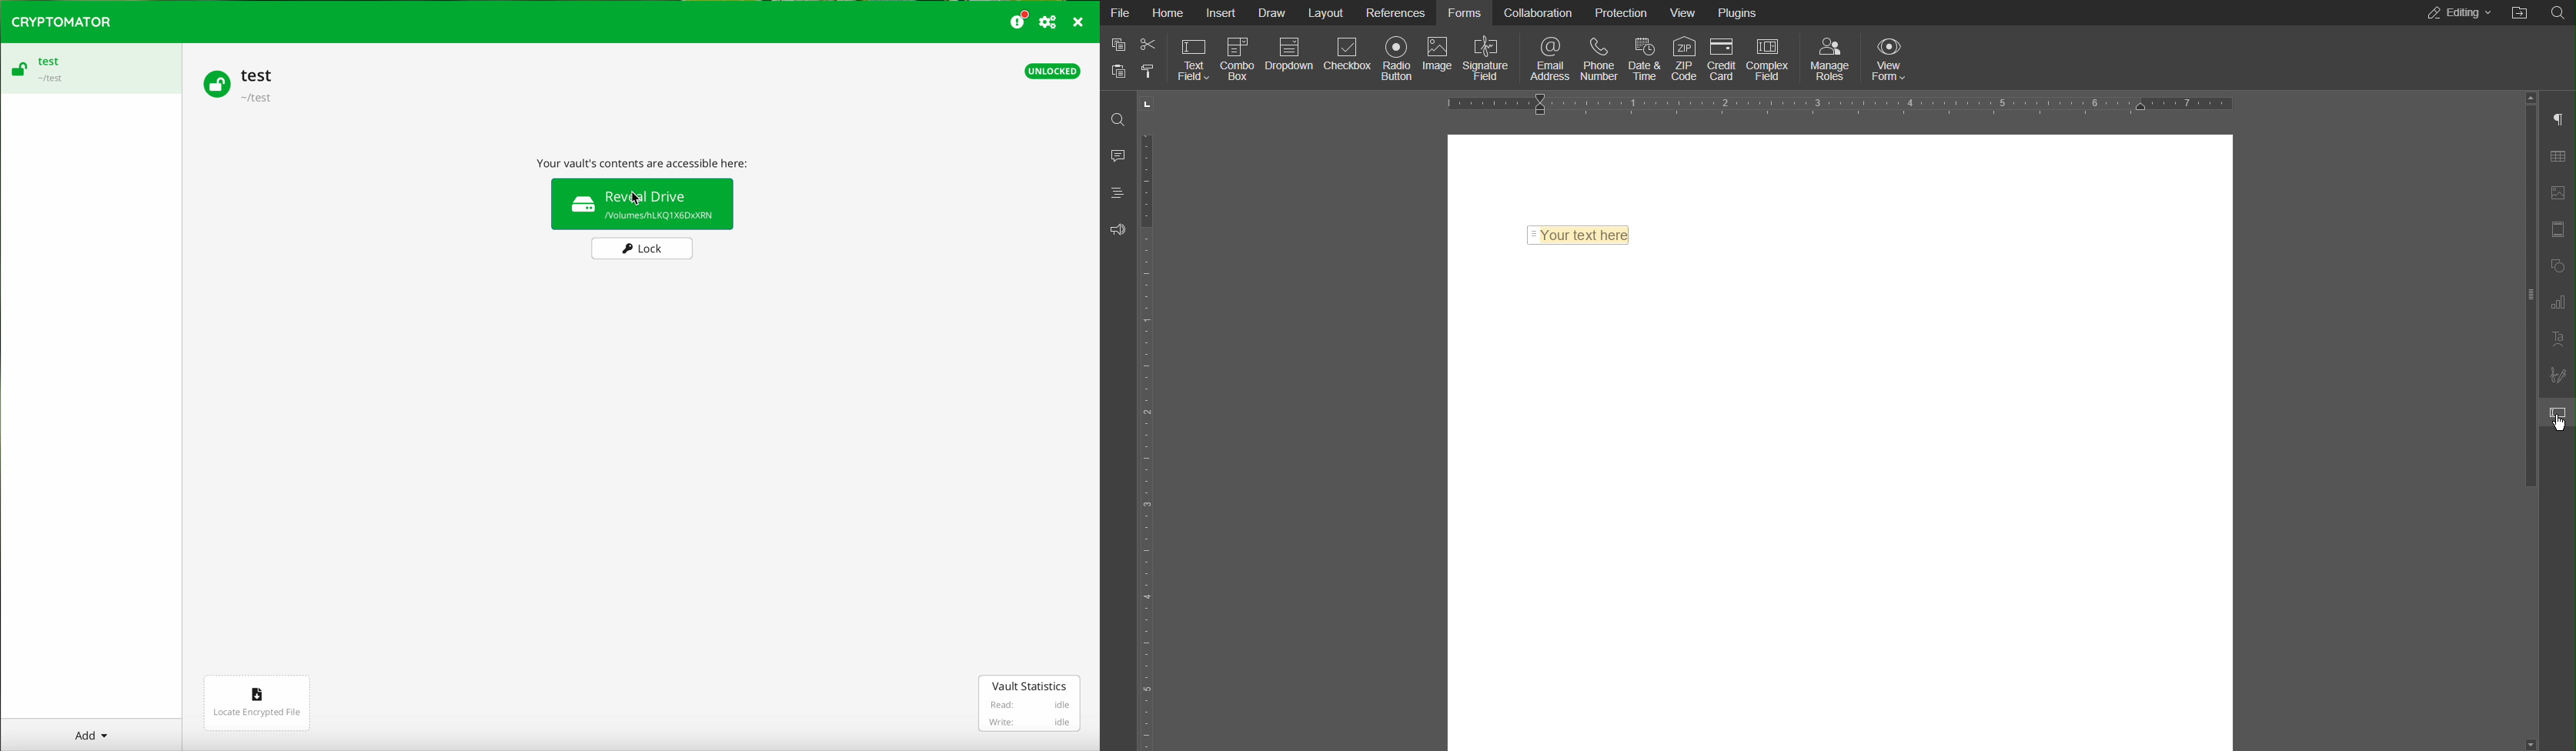  Describe the element at coordinates (1398, 58) in the screenshot. I see `Radio Button` at that location.